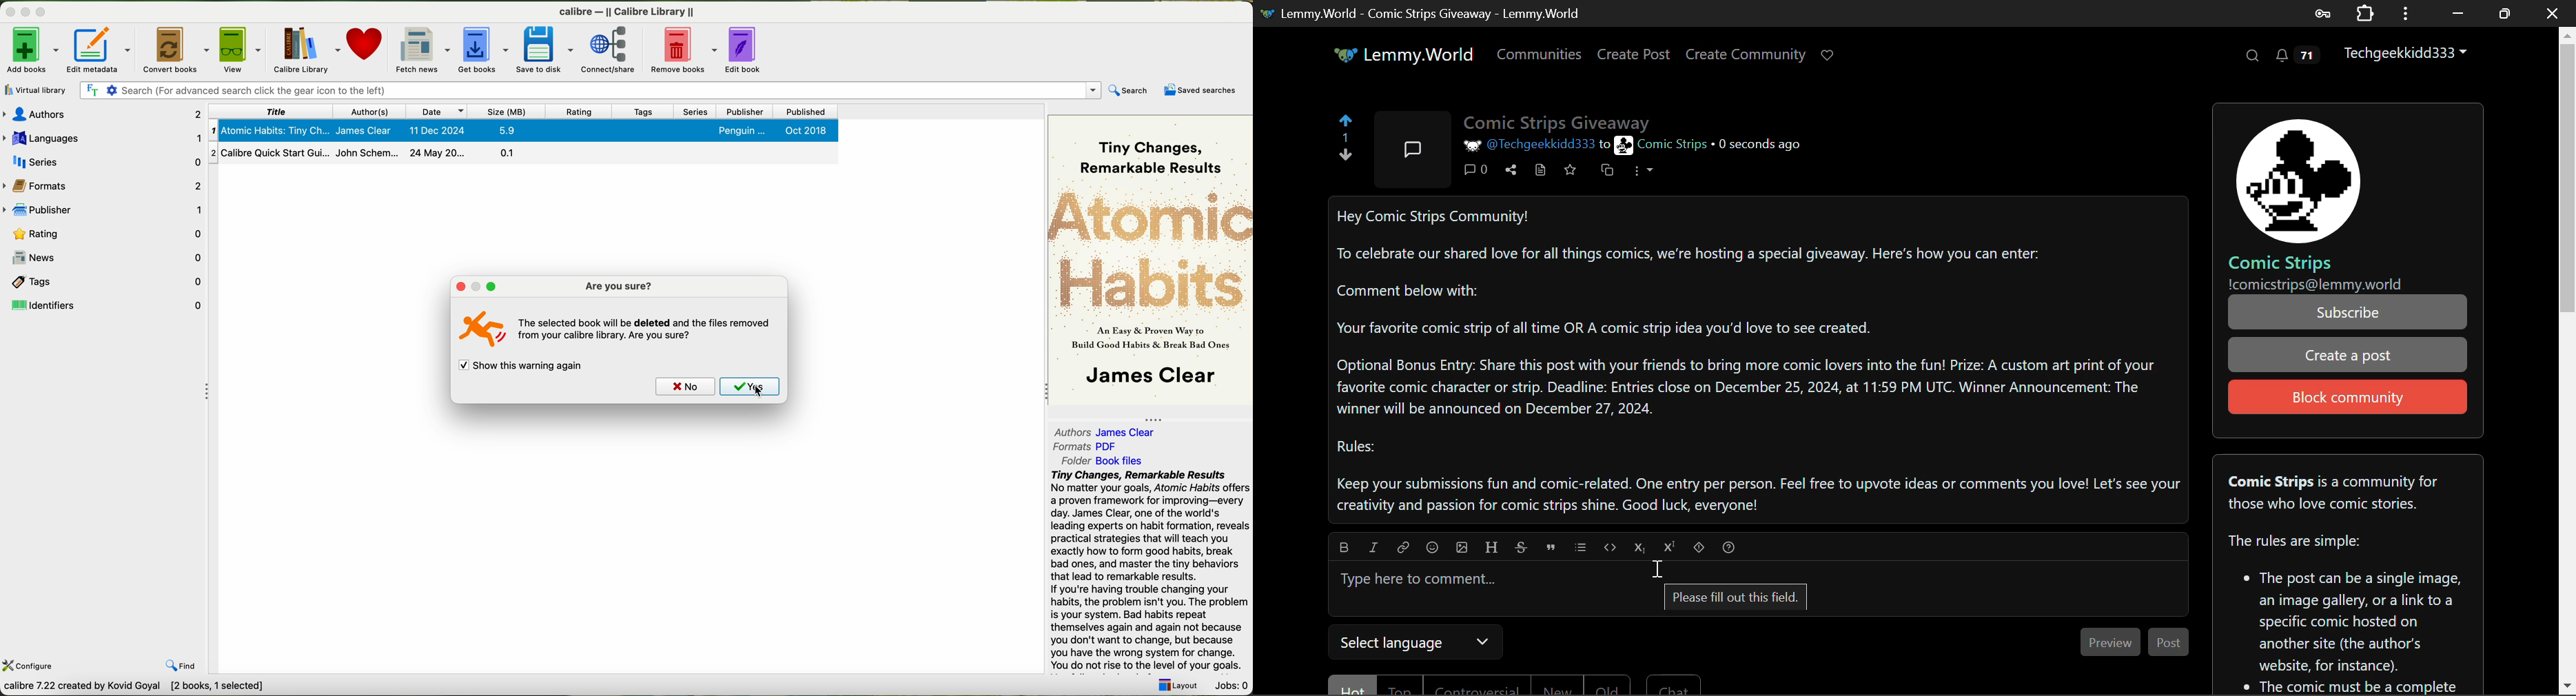 This screenshot has width=2576, height=700. I want to click on Saved Password Data, so click(2321, 13).